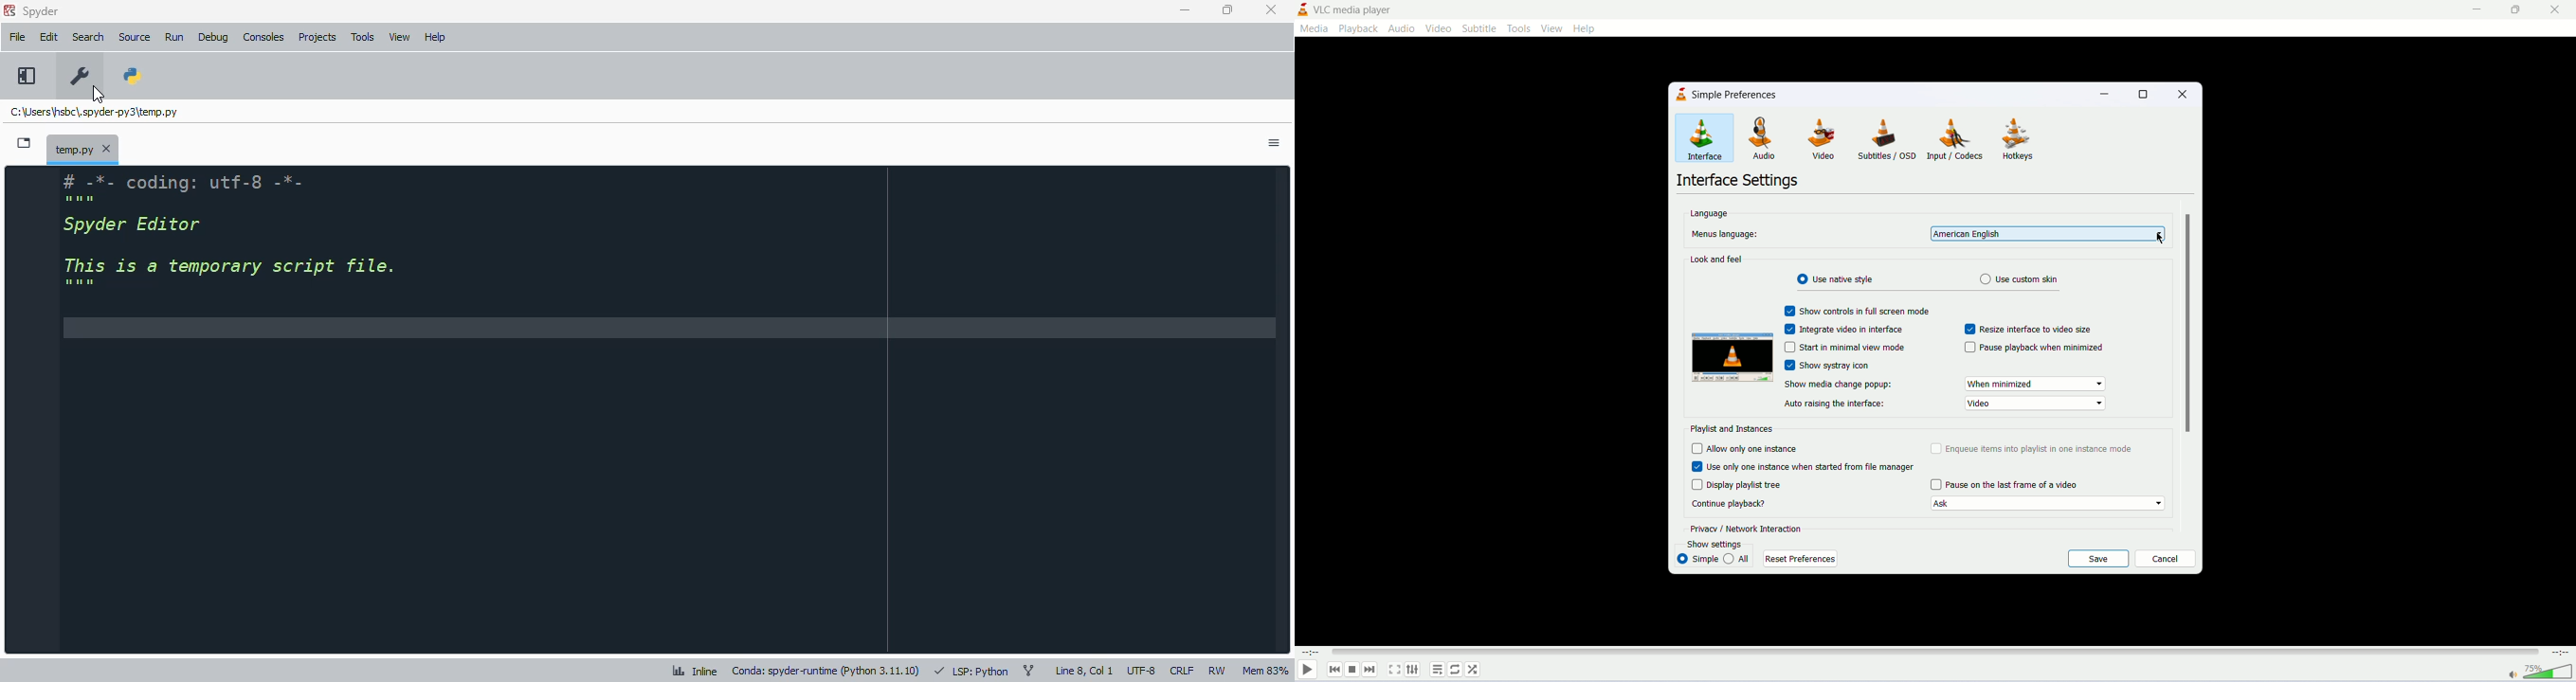 The image size is (2576, 700). I want to click on close, so click(2179, 93).